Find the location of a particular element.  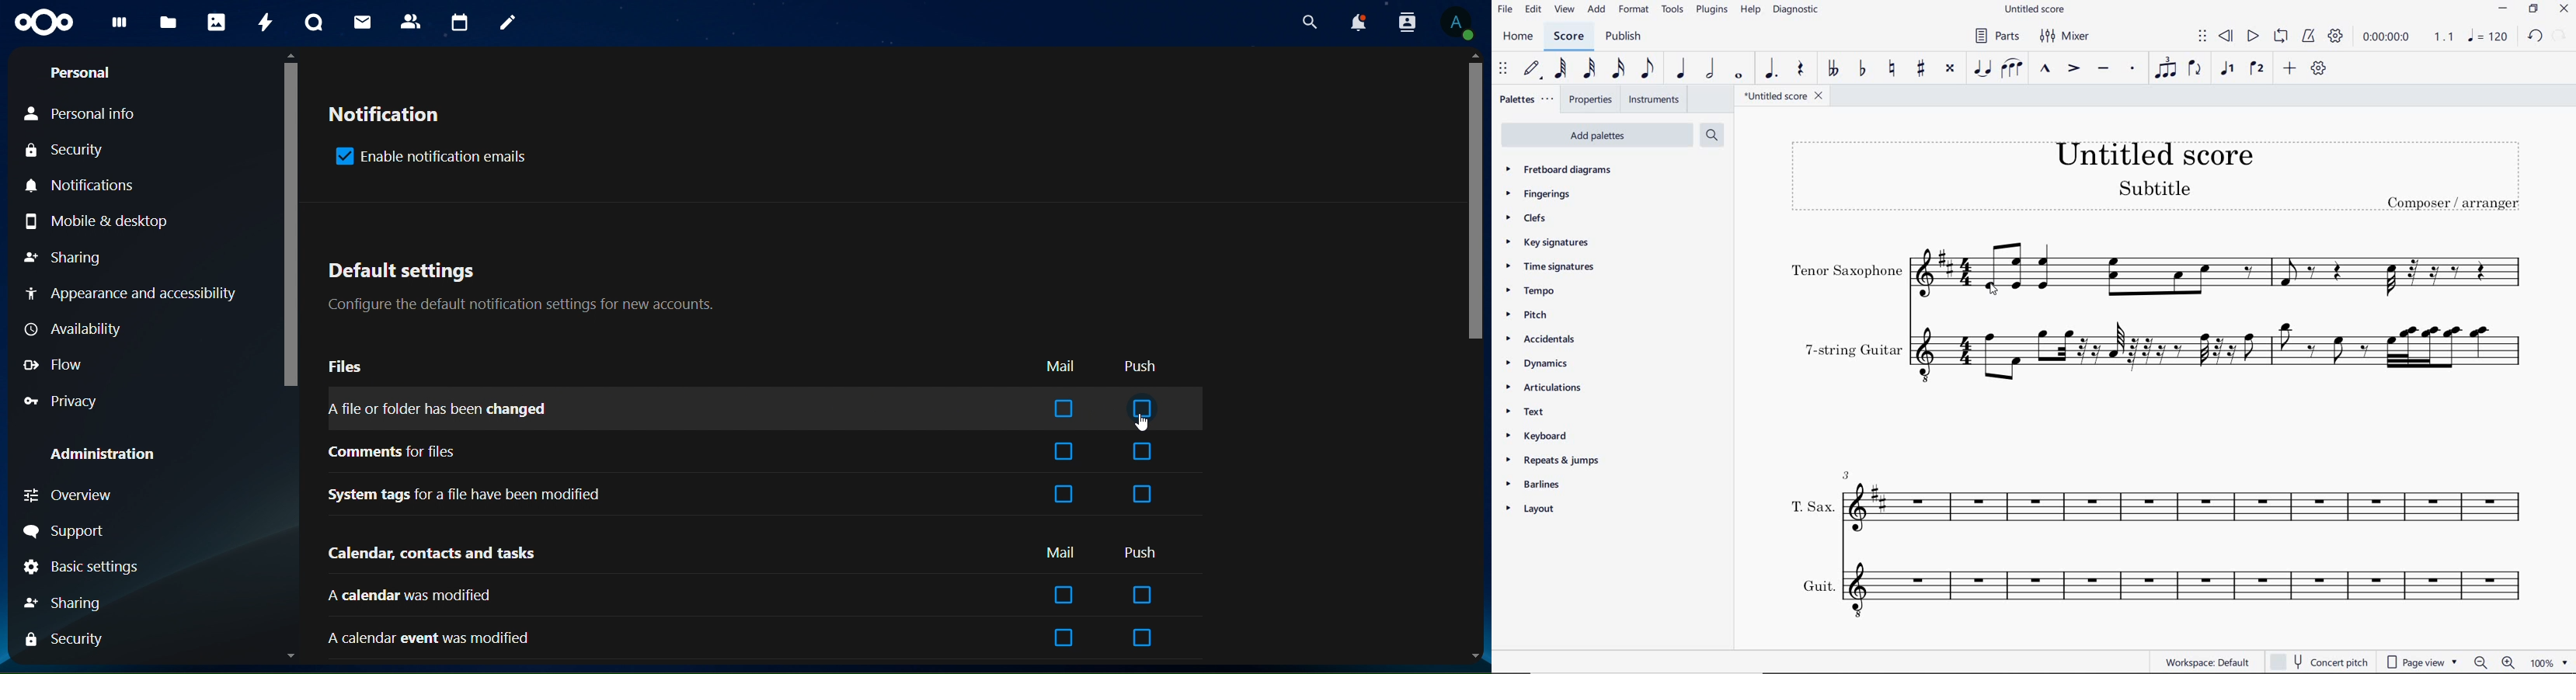

talk is located at coordinates (314, 23).